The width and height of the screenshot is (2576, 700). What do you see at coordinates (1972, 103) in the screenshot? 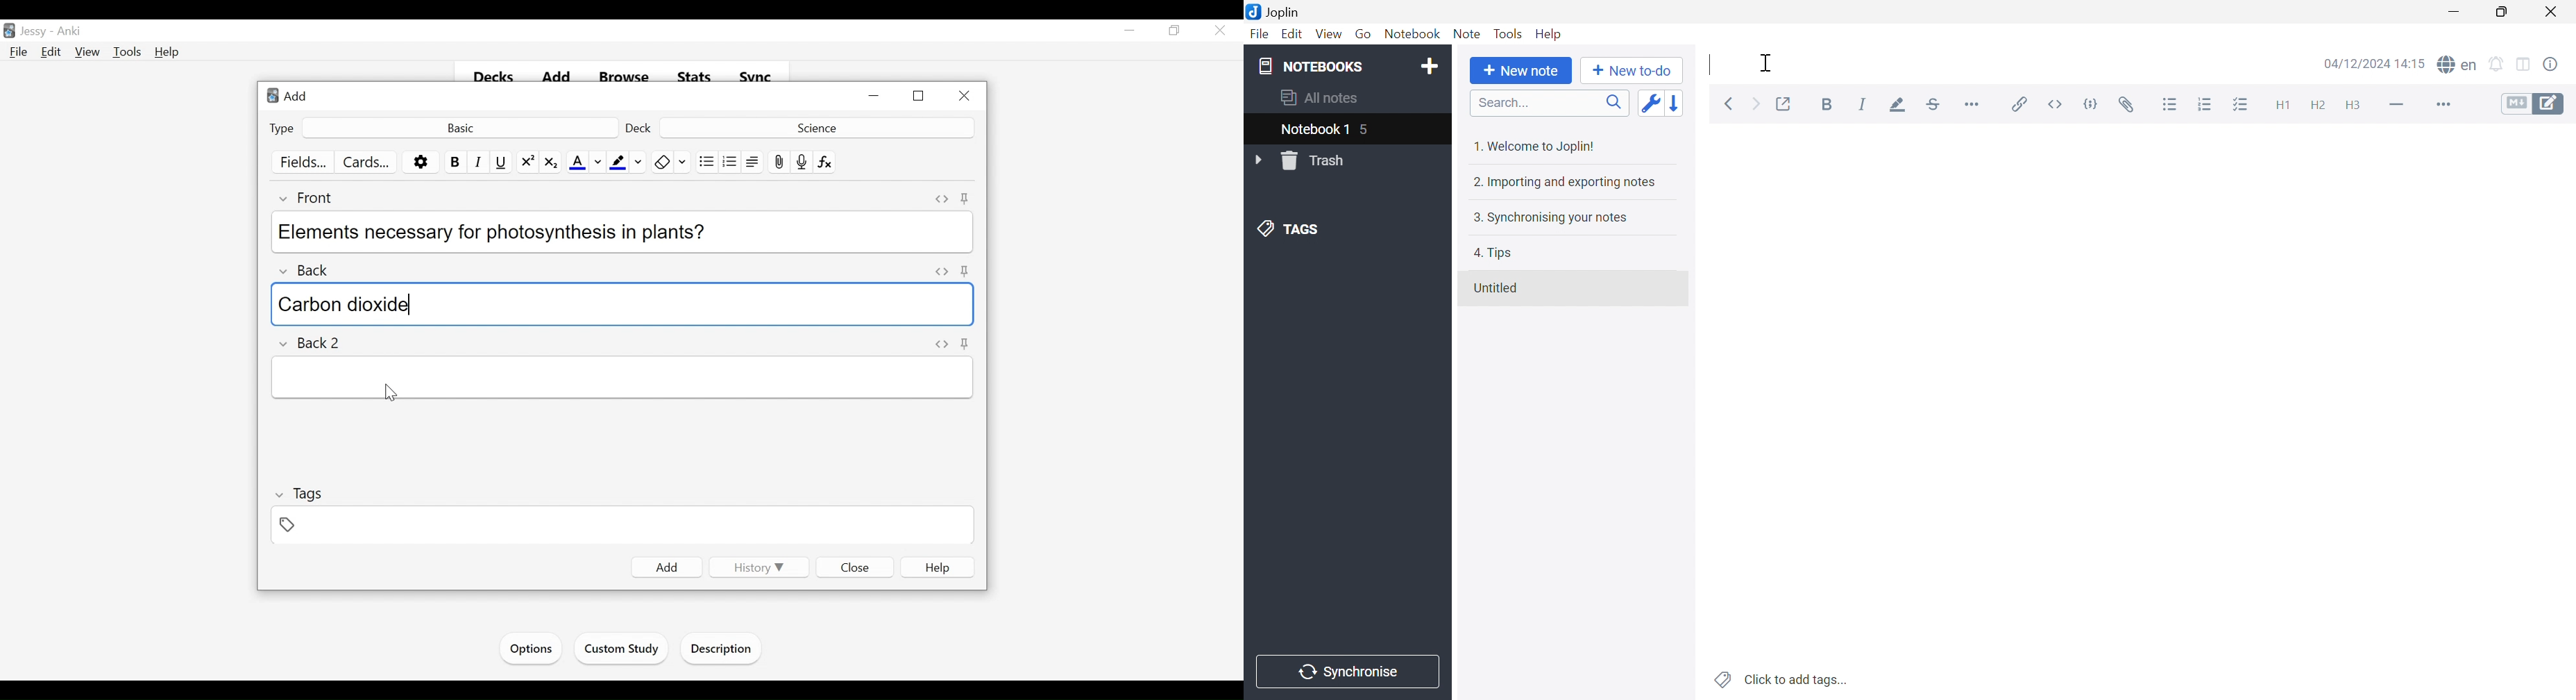
I see `More...` at bounding box center [1972, 103].